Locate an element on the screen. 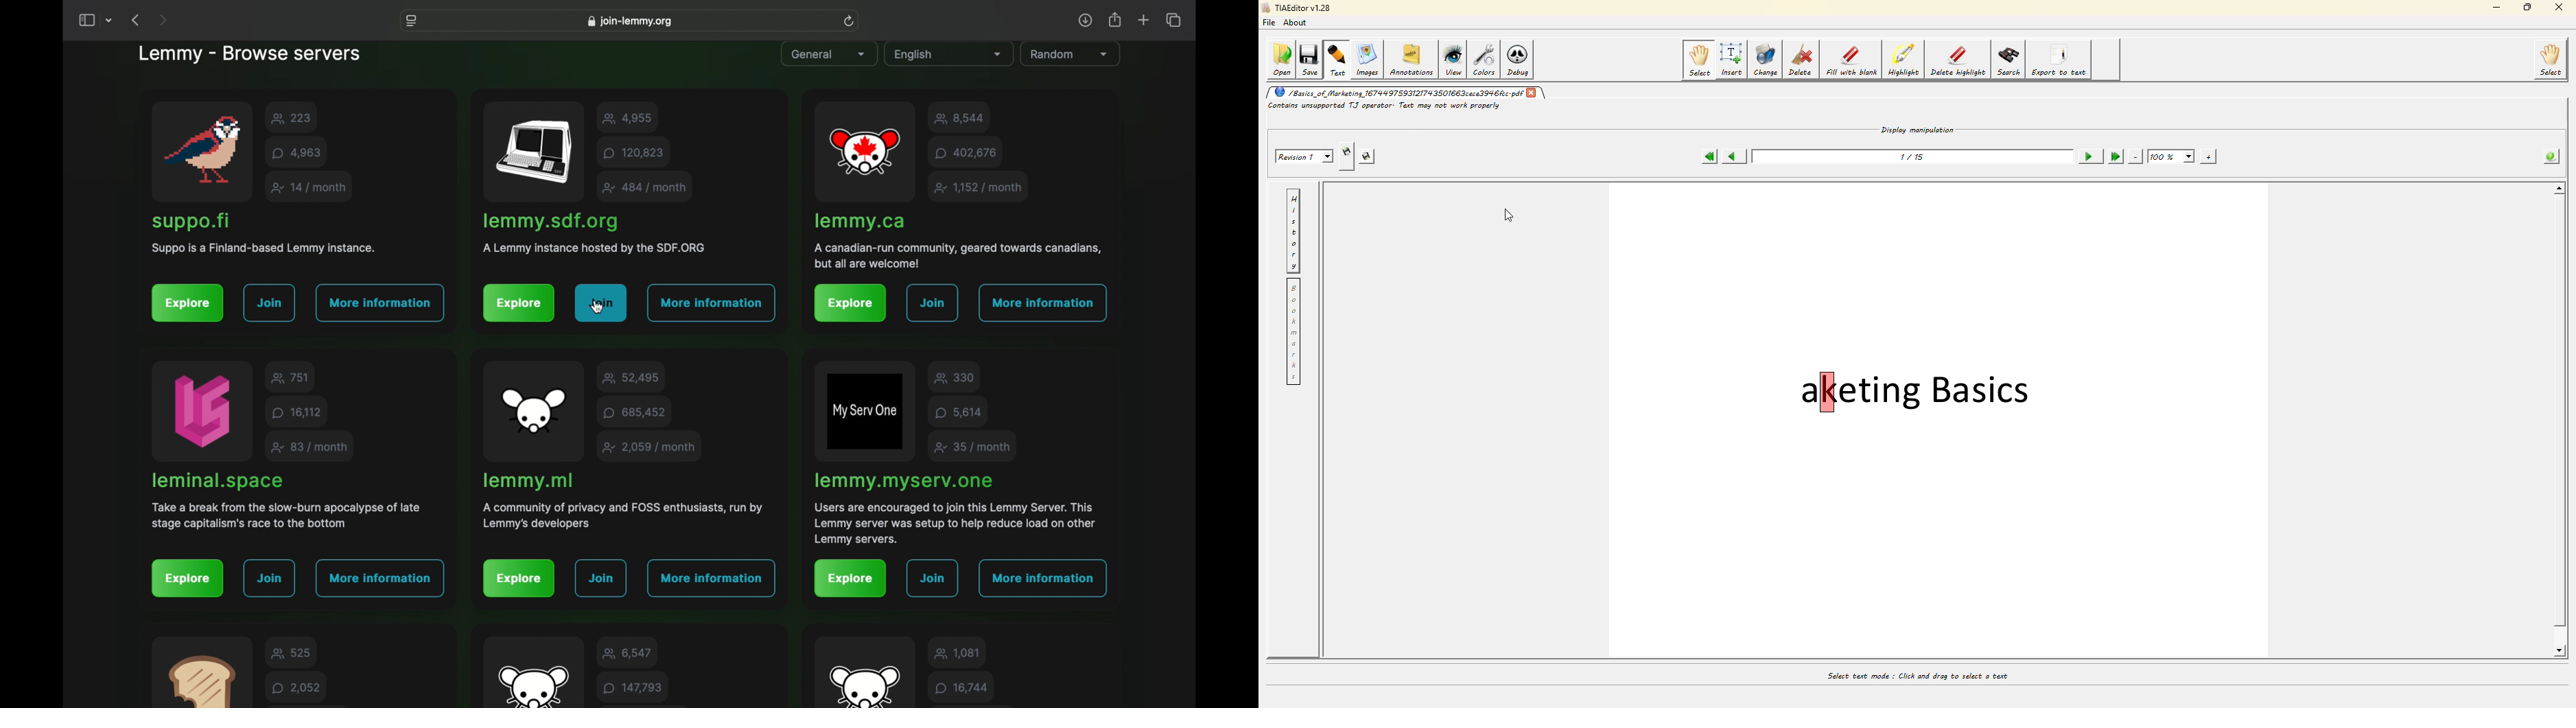 Image resolution: width=2576 pixels, height=728 pixels. lemmy-browse servers is located at coordinates (249, 55).